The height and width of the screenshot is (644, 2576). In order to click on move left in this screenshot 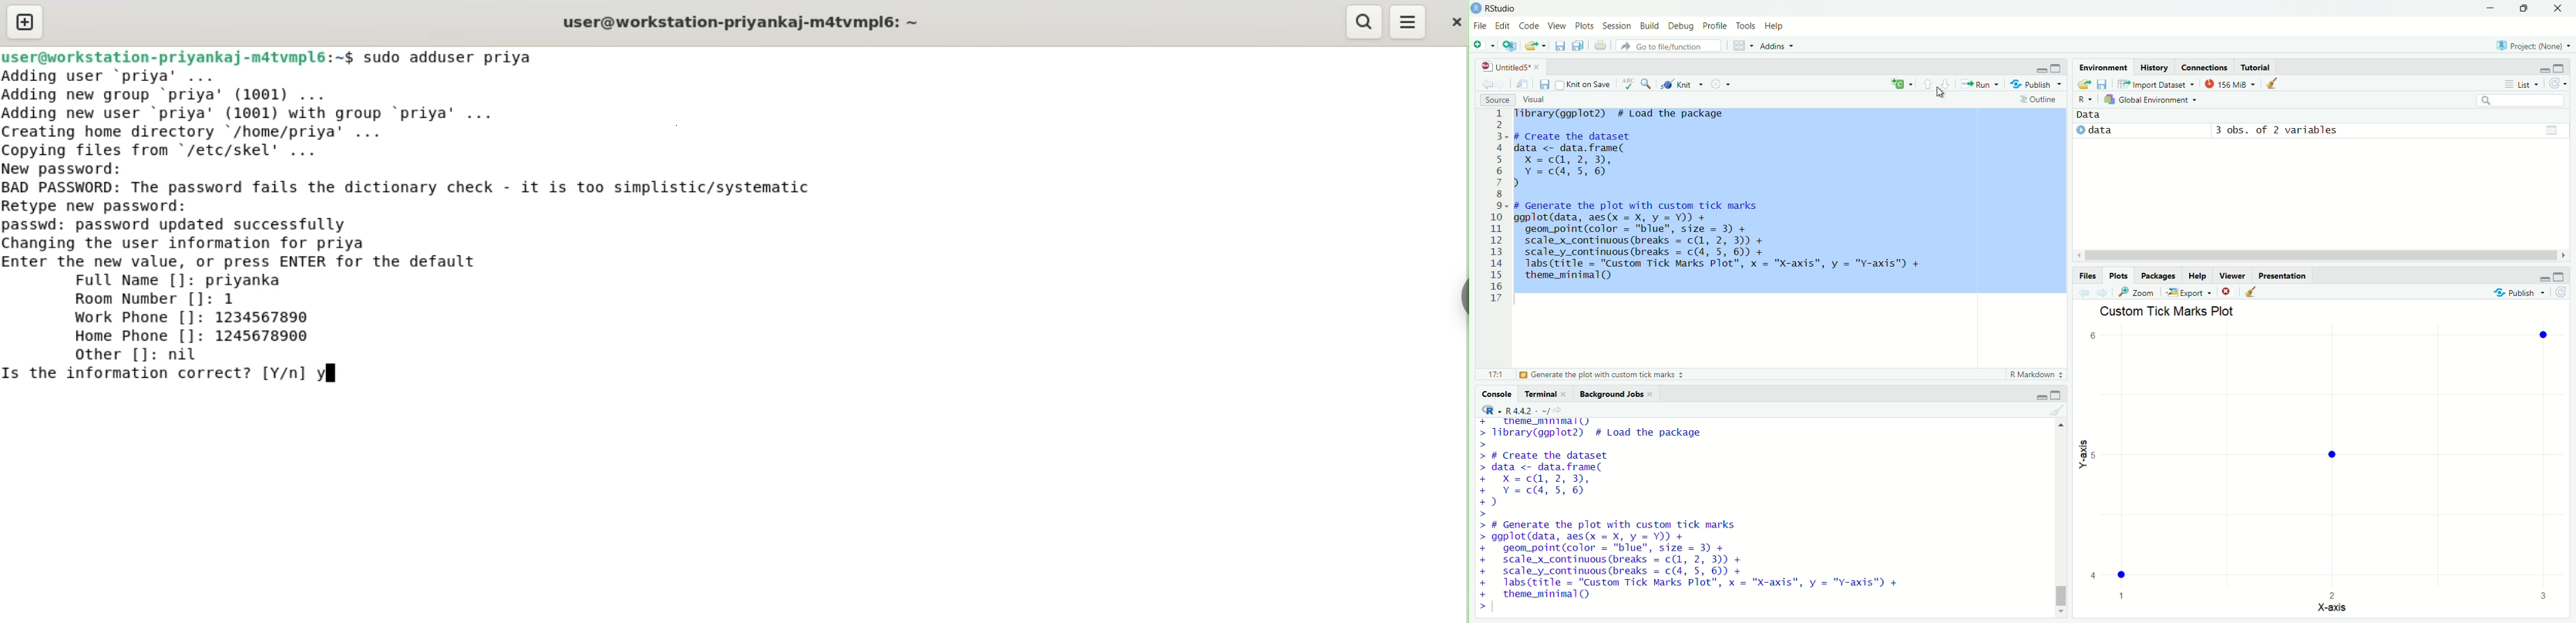, I will do `click(2078, 255)`.